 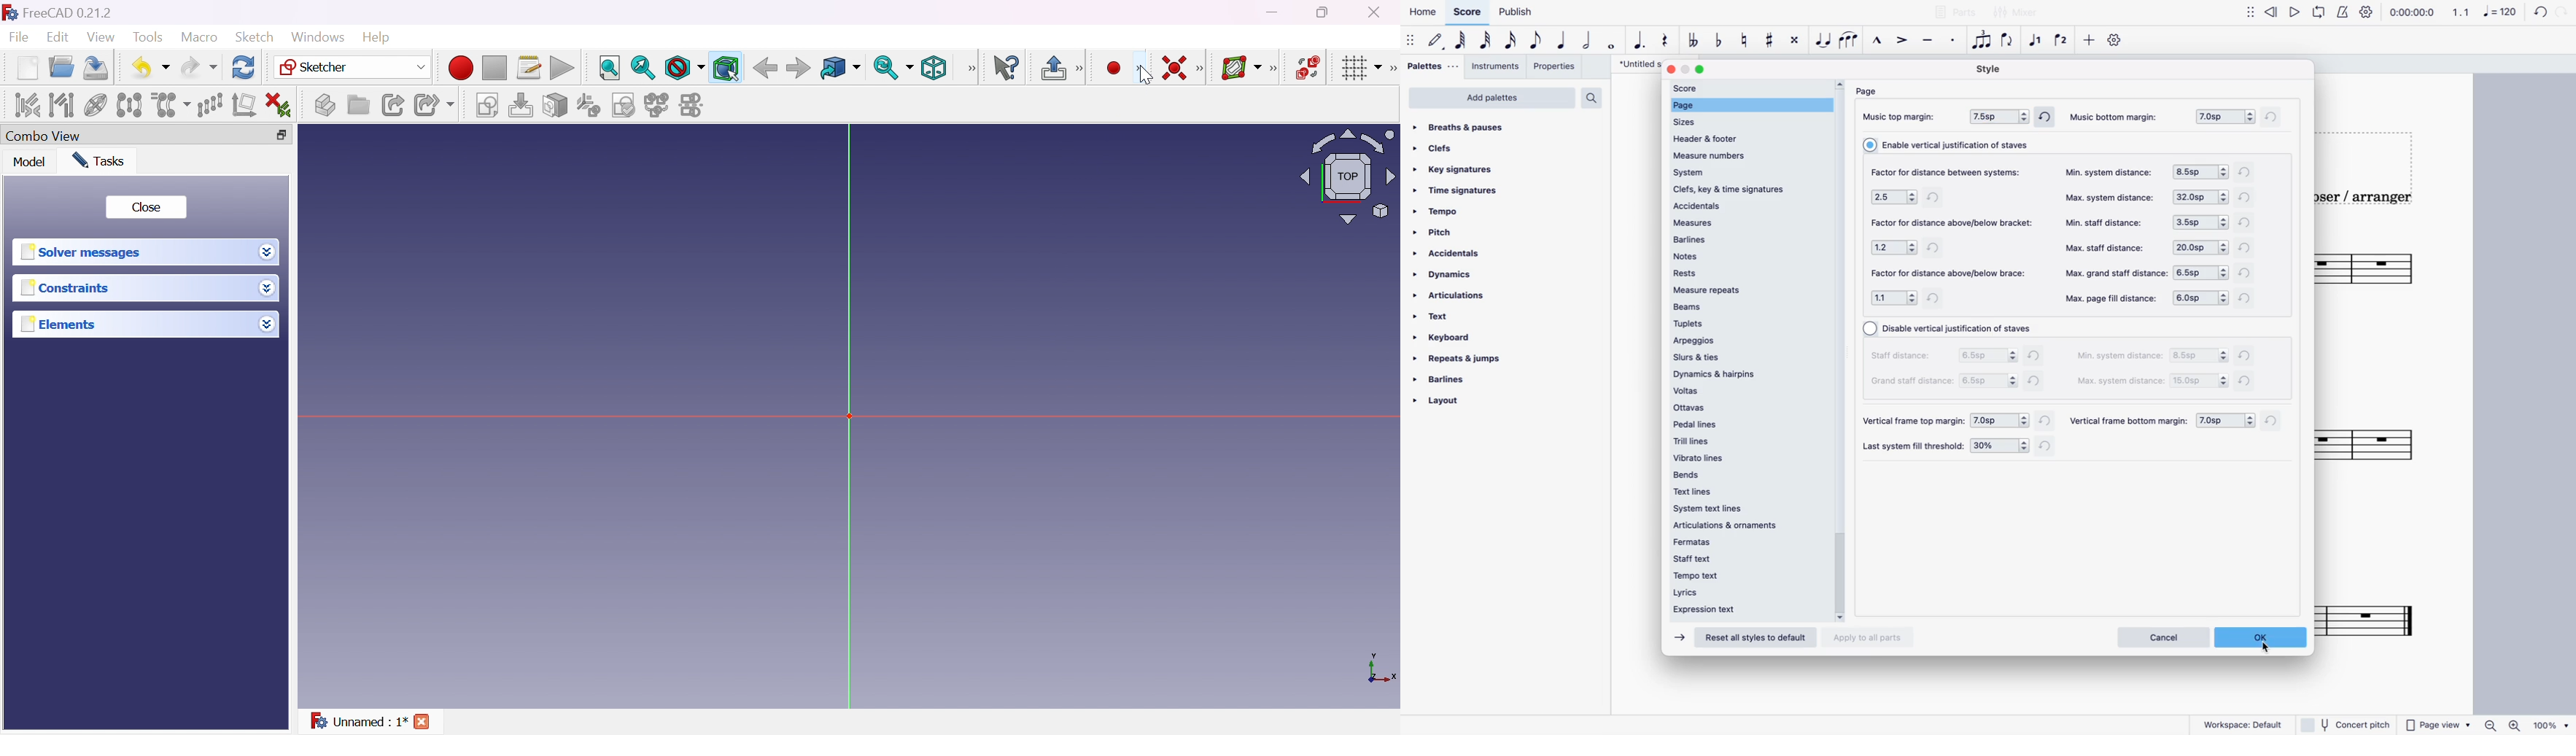 I want to click on tempo, so click(x=1438, y=211).